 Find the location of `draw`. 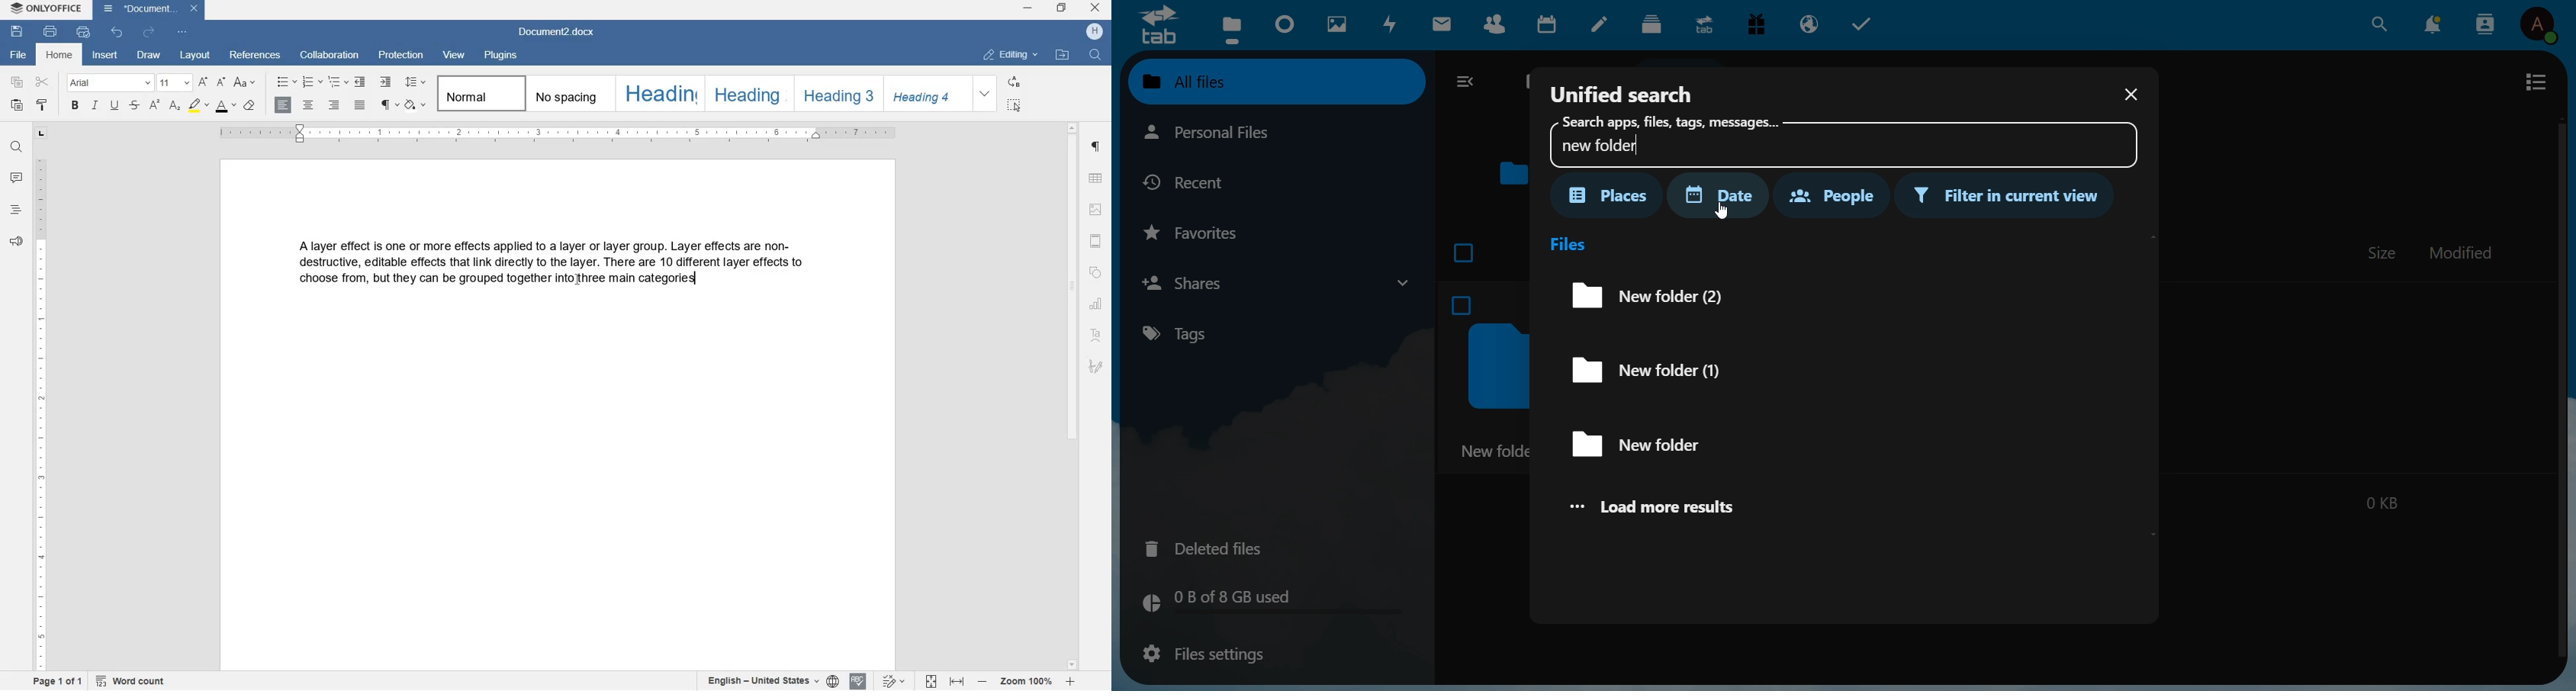

draw is located at coordinates (149, 56).